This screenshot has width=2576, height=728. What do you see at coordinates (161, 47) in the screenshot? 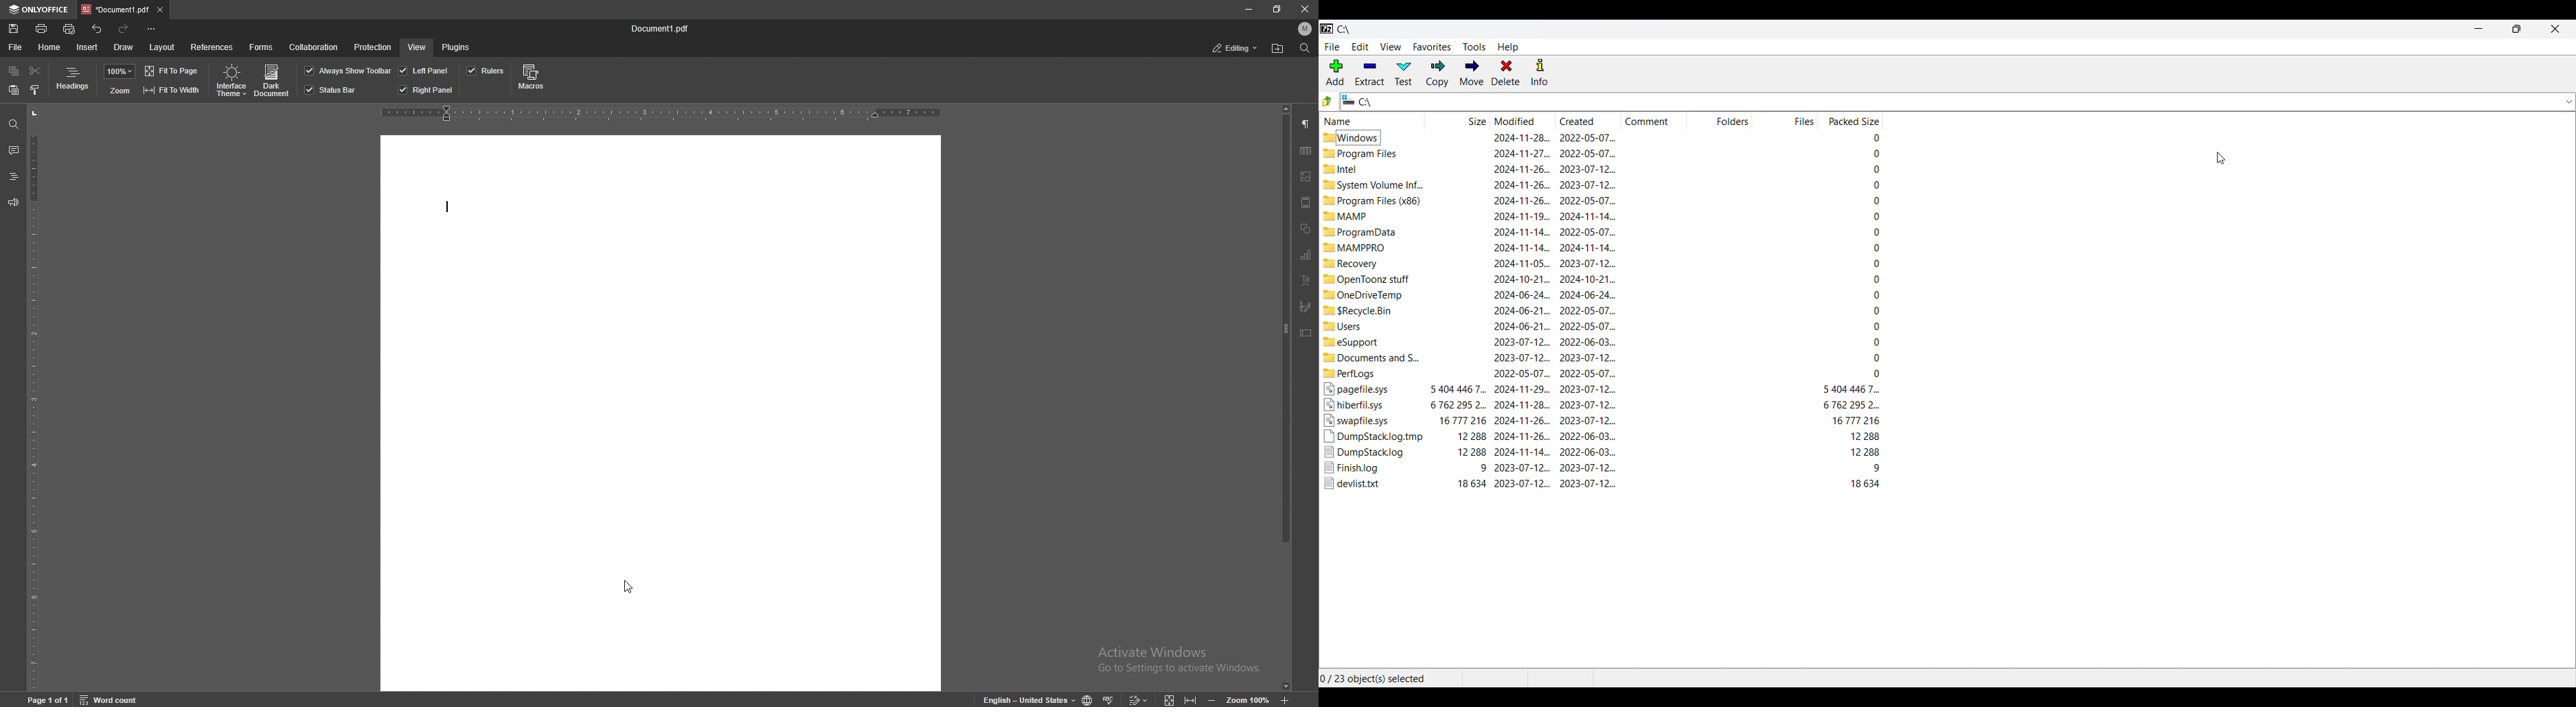
I see `layout` at bounding box center [161, 47].